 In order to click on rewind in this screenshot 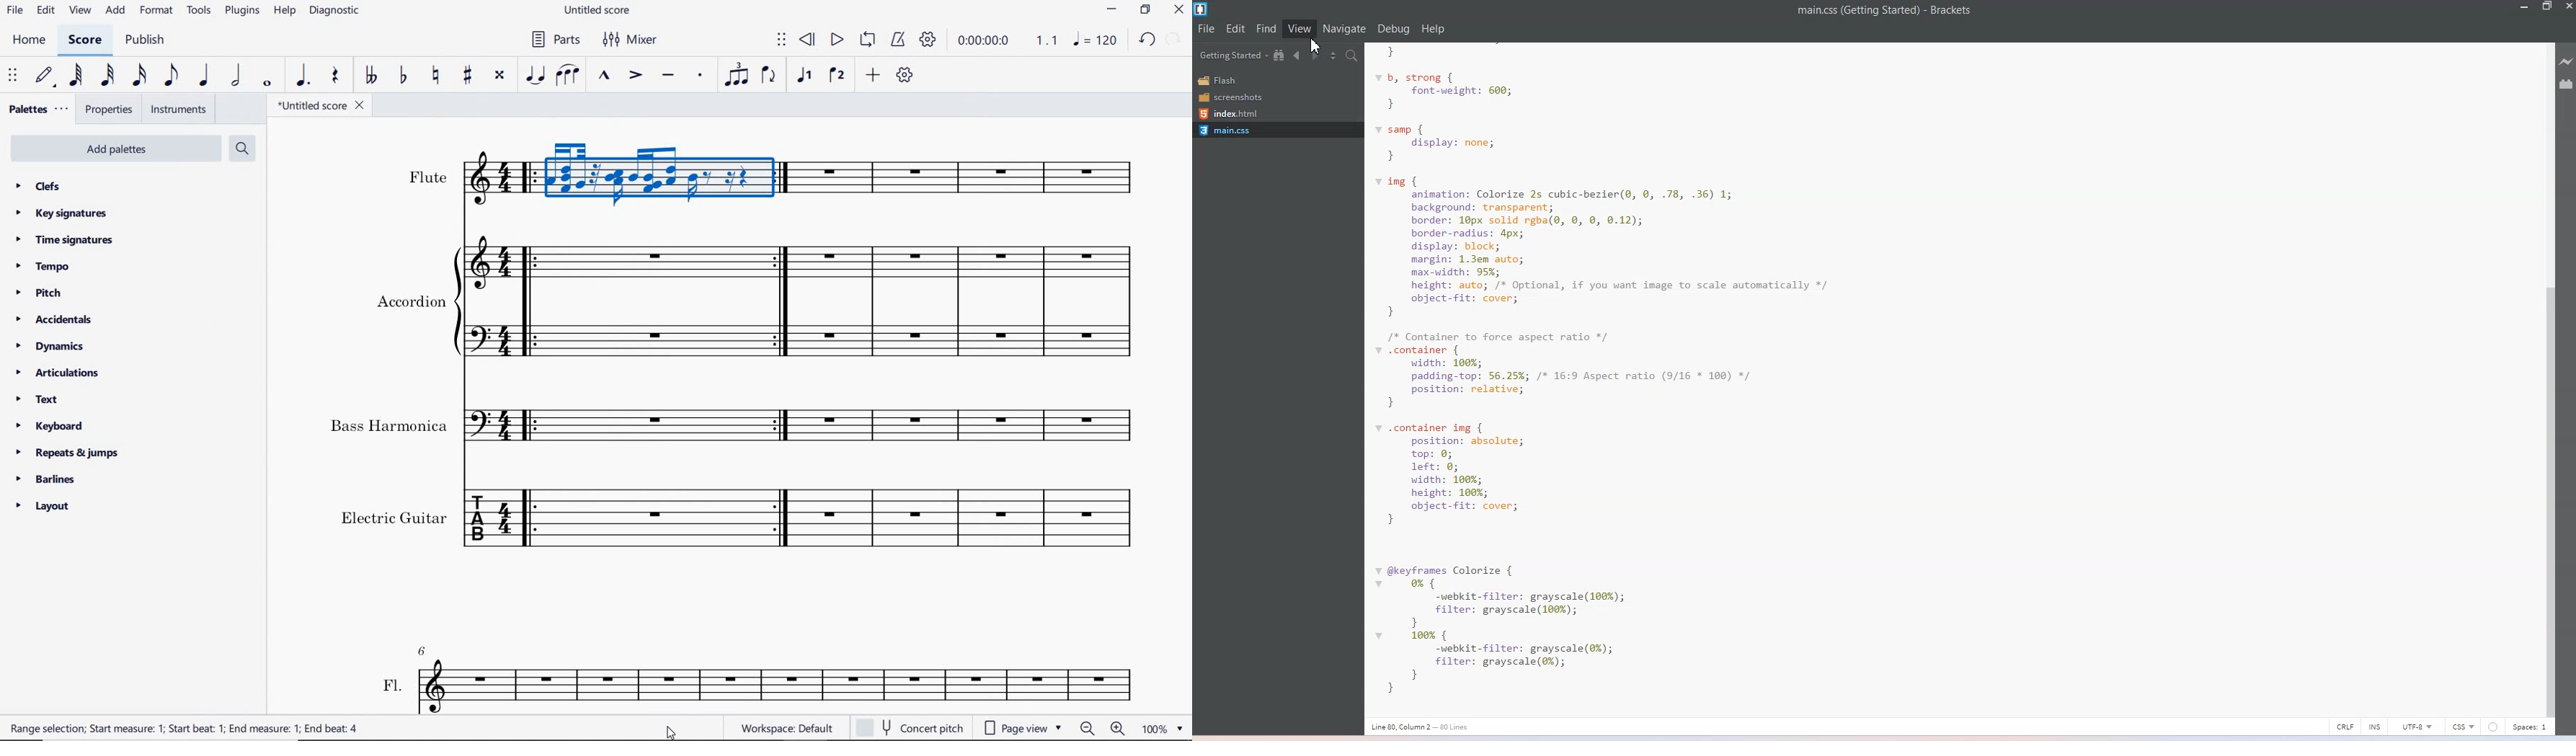, I will do `click(808, 40)`.